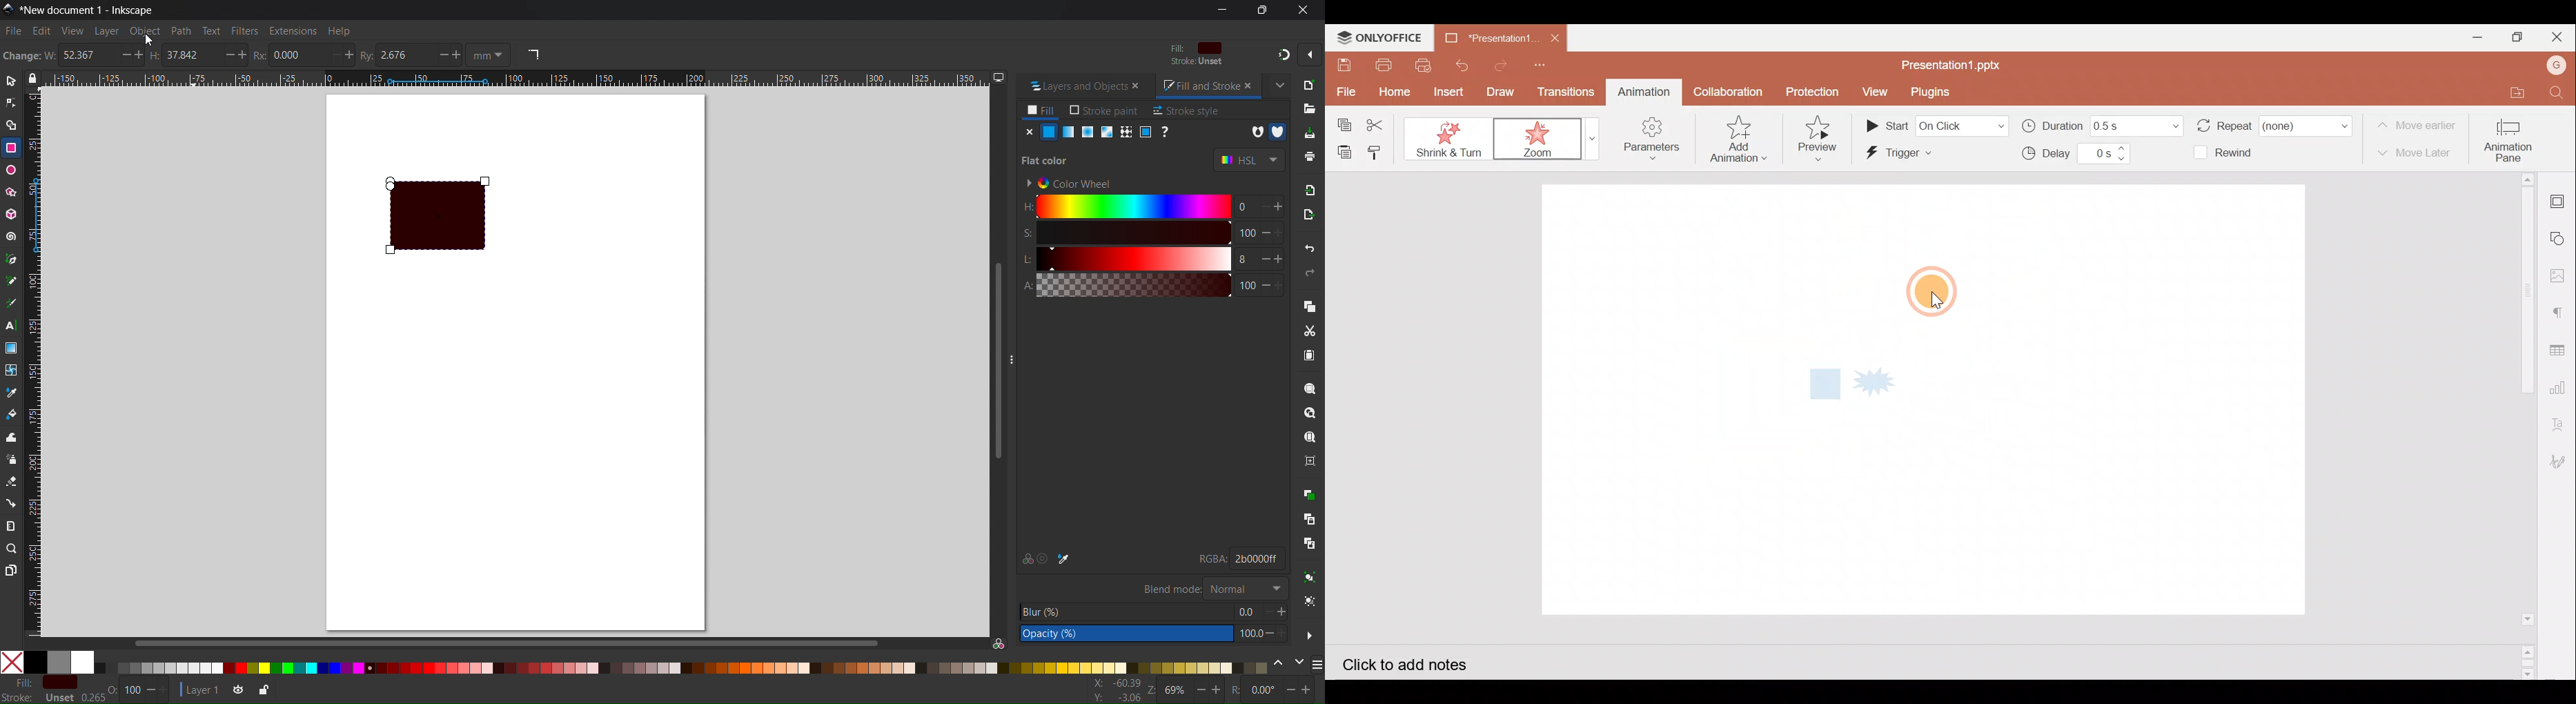 The image size is (2576, 728). I want to click on Plugins, so click(1930, 91).